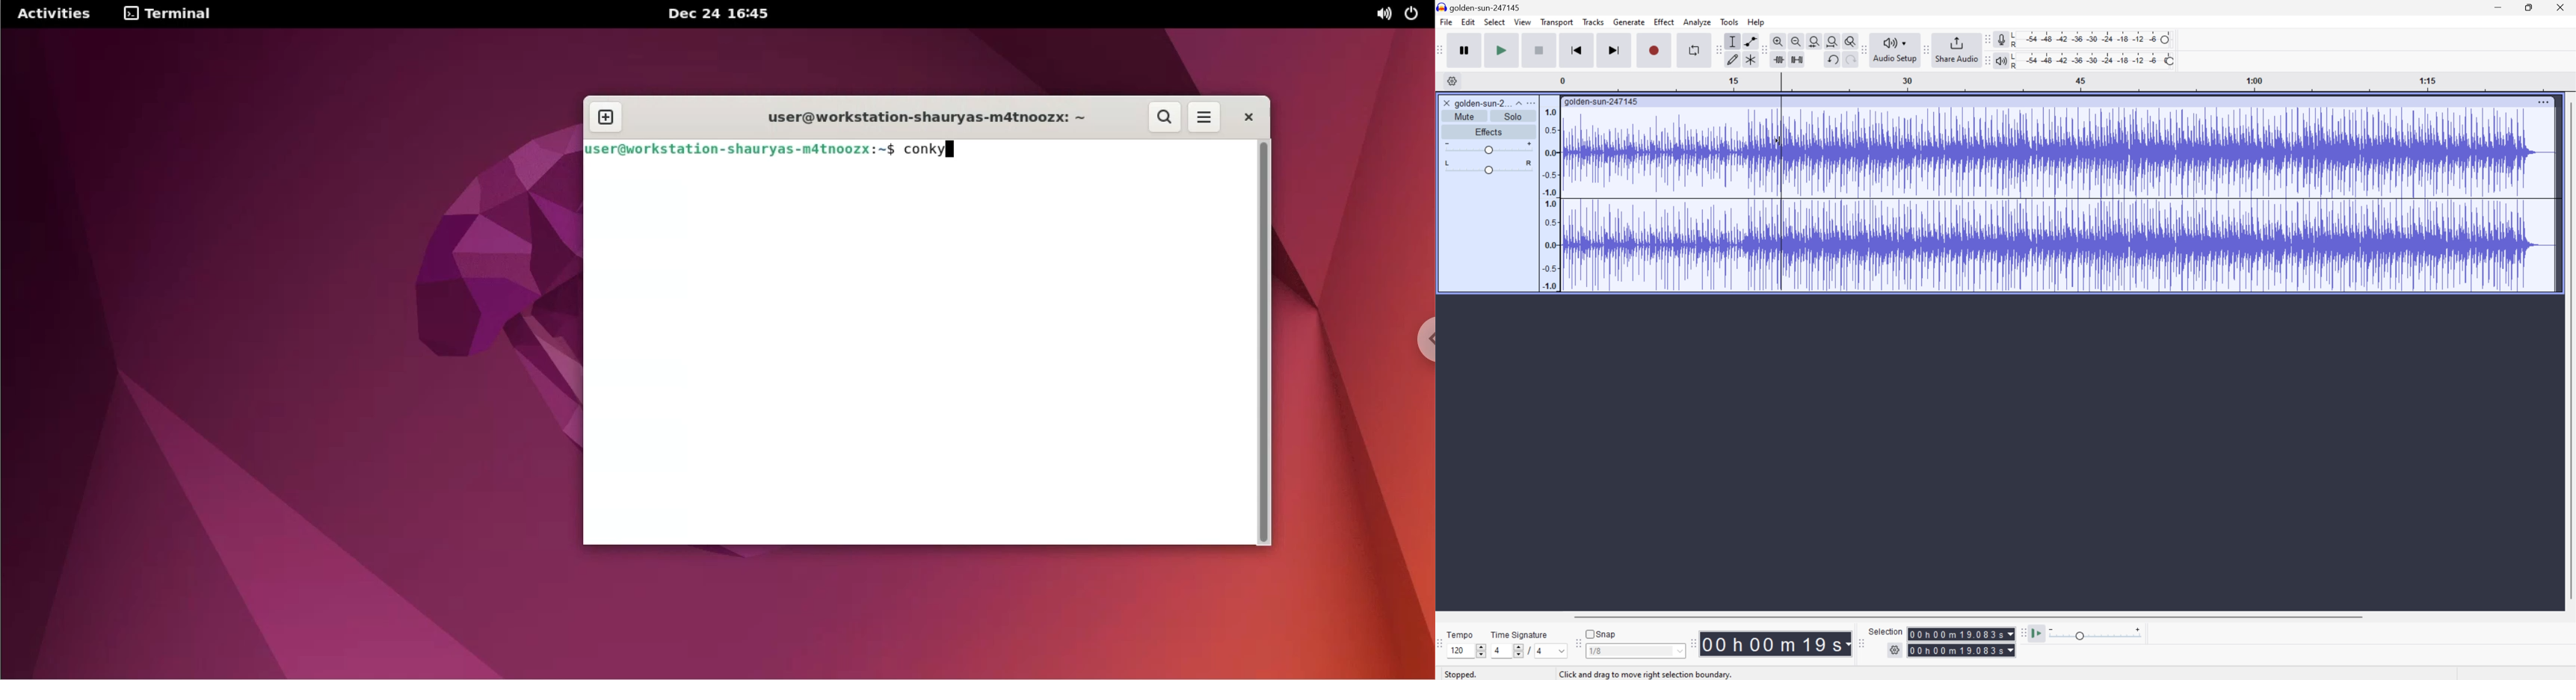 Image resolution: width=2576 pixels, height=700 pixels. I want to click on Selection tool, so click(1731, 41).